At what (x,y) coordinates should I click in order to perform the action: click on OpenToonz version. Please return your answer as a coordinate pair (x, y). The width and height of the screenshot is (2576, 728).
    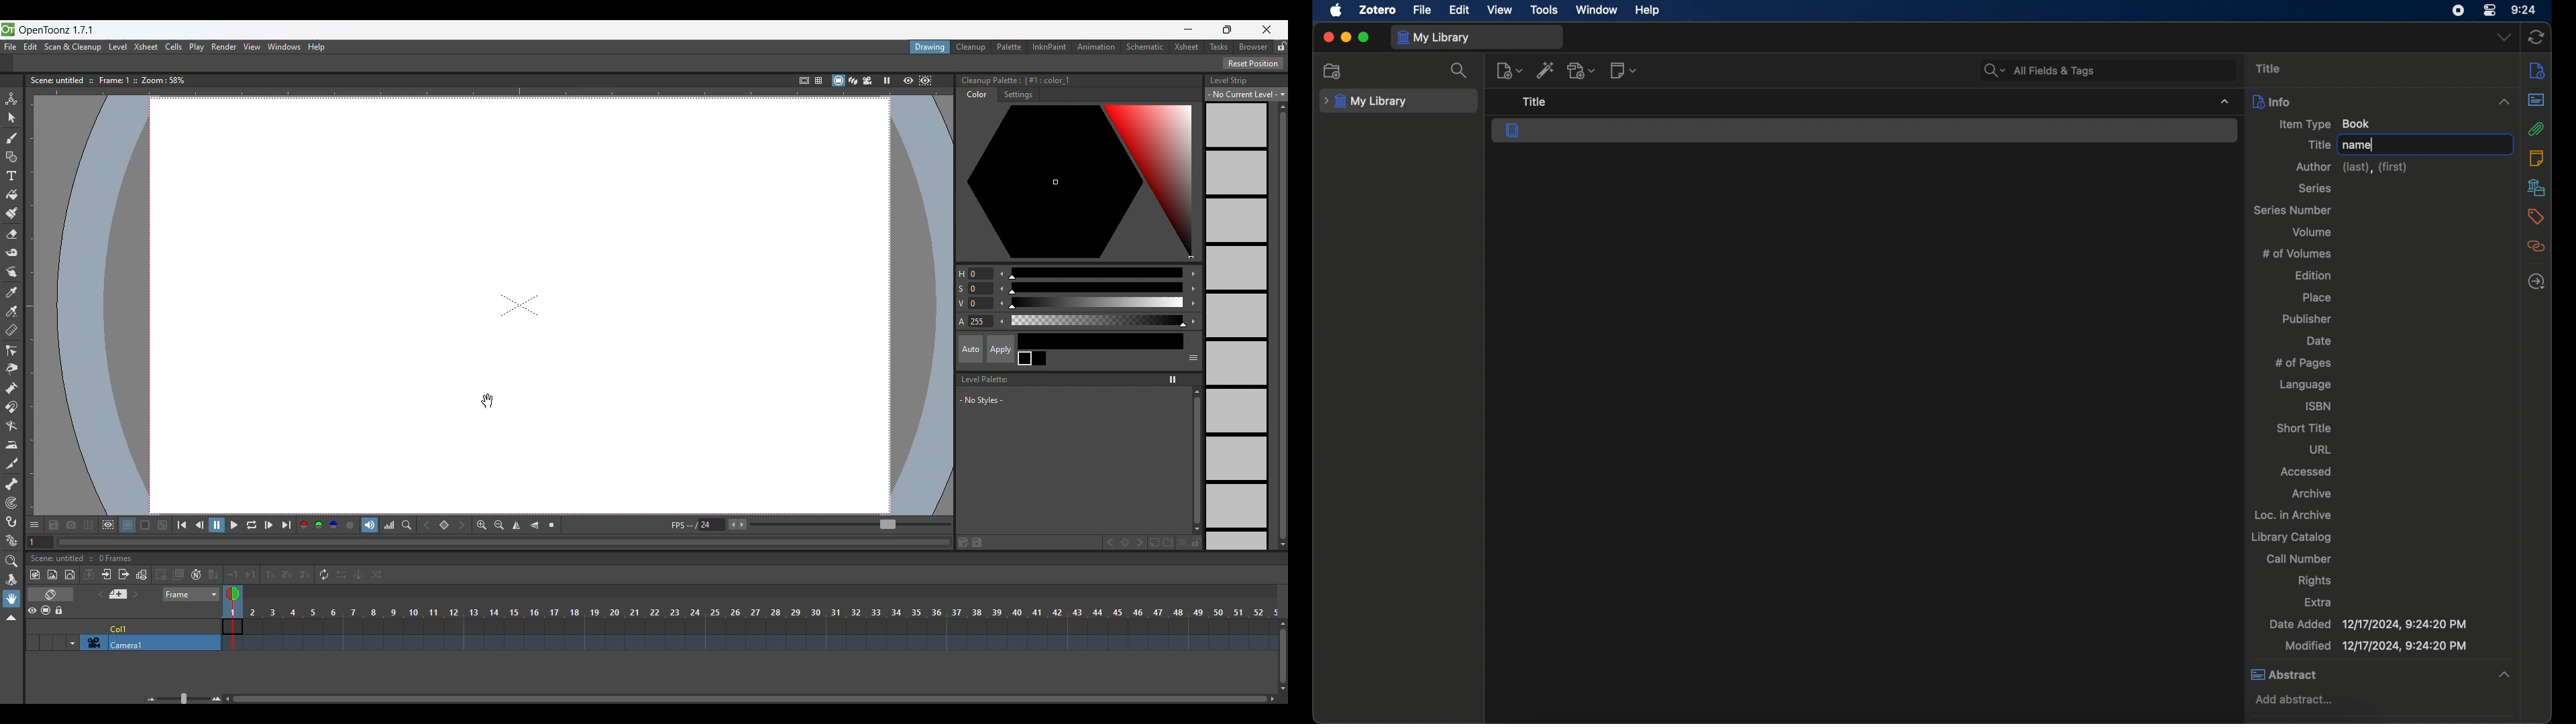
    Looking at the image, I should click on (57, 30).